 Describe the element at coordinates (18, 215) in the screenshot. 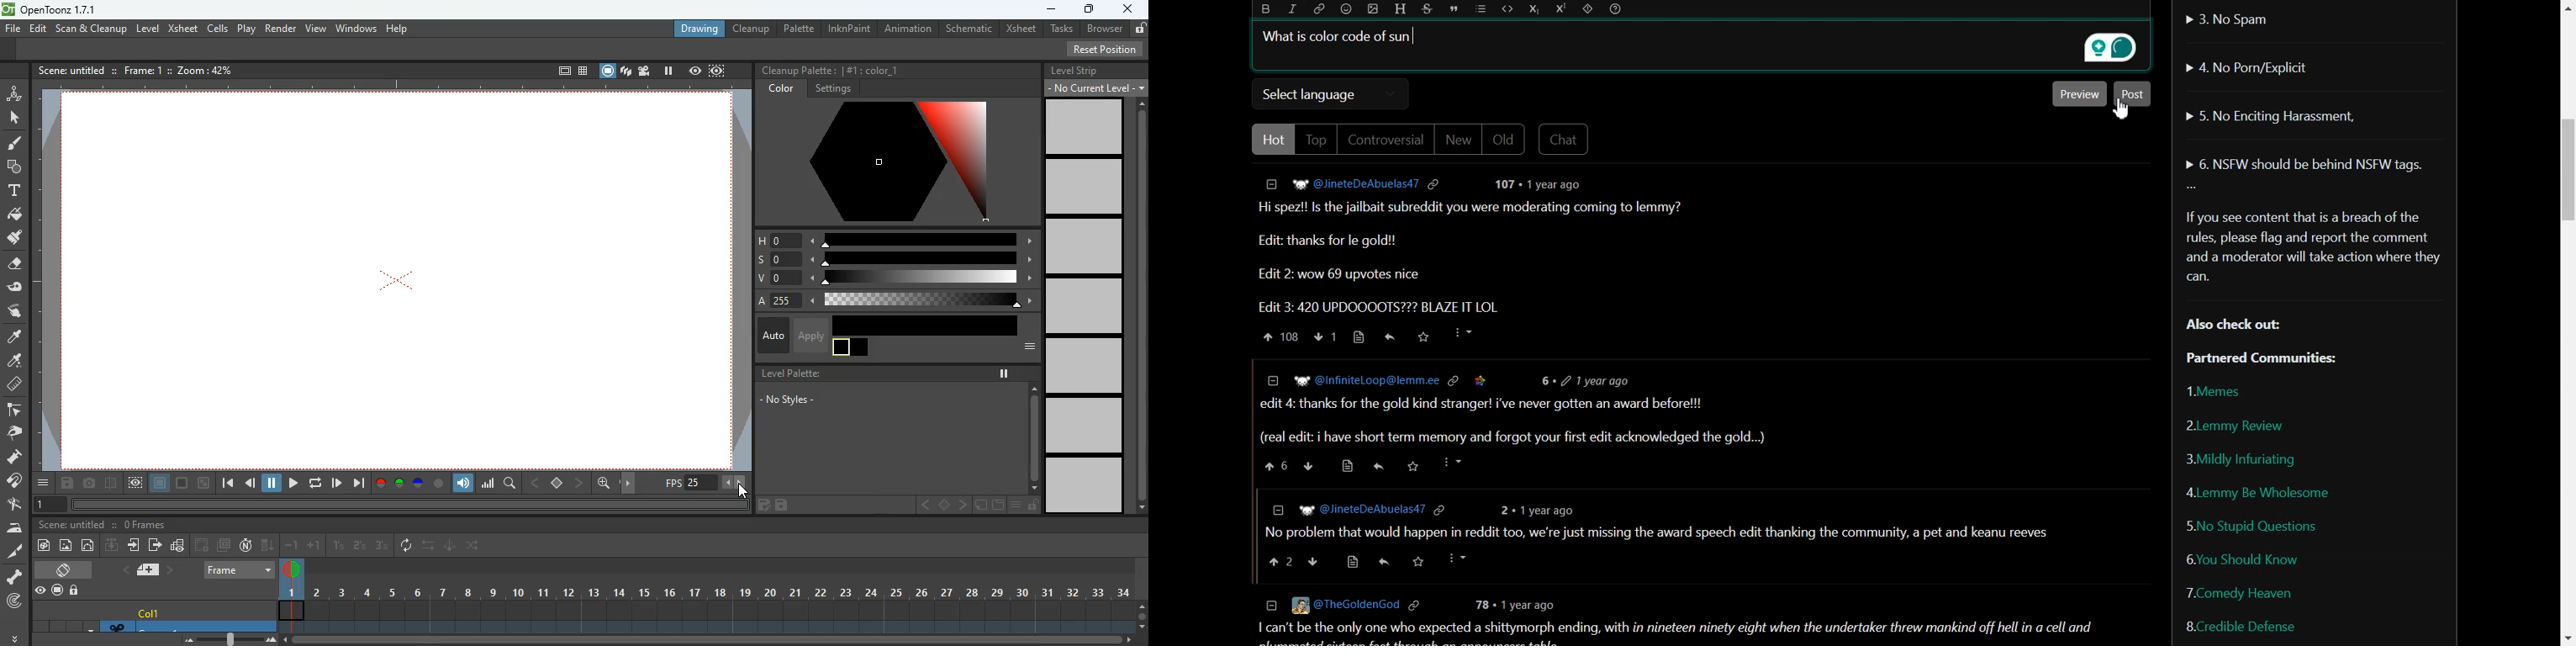

I see `paint` at that location.